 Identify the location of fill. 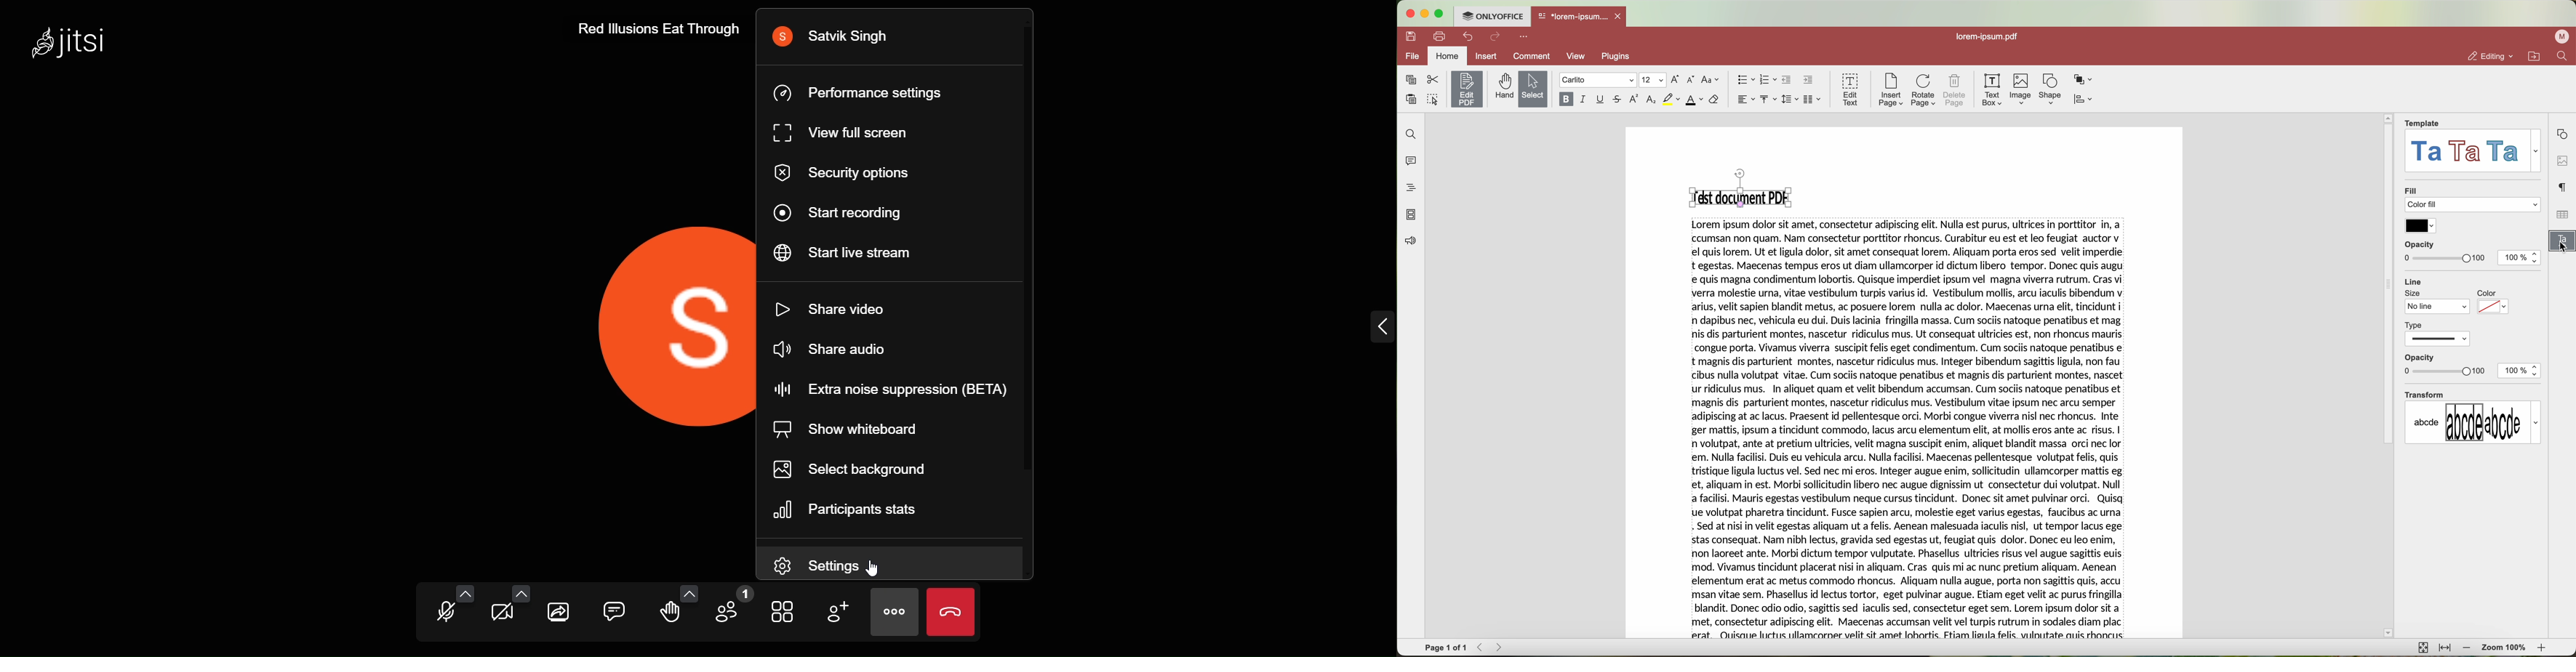
(2412, 190).